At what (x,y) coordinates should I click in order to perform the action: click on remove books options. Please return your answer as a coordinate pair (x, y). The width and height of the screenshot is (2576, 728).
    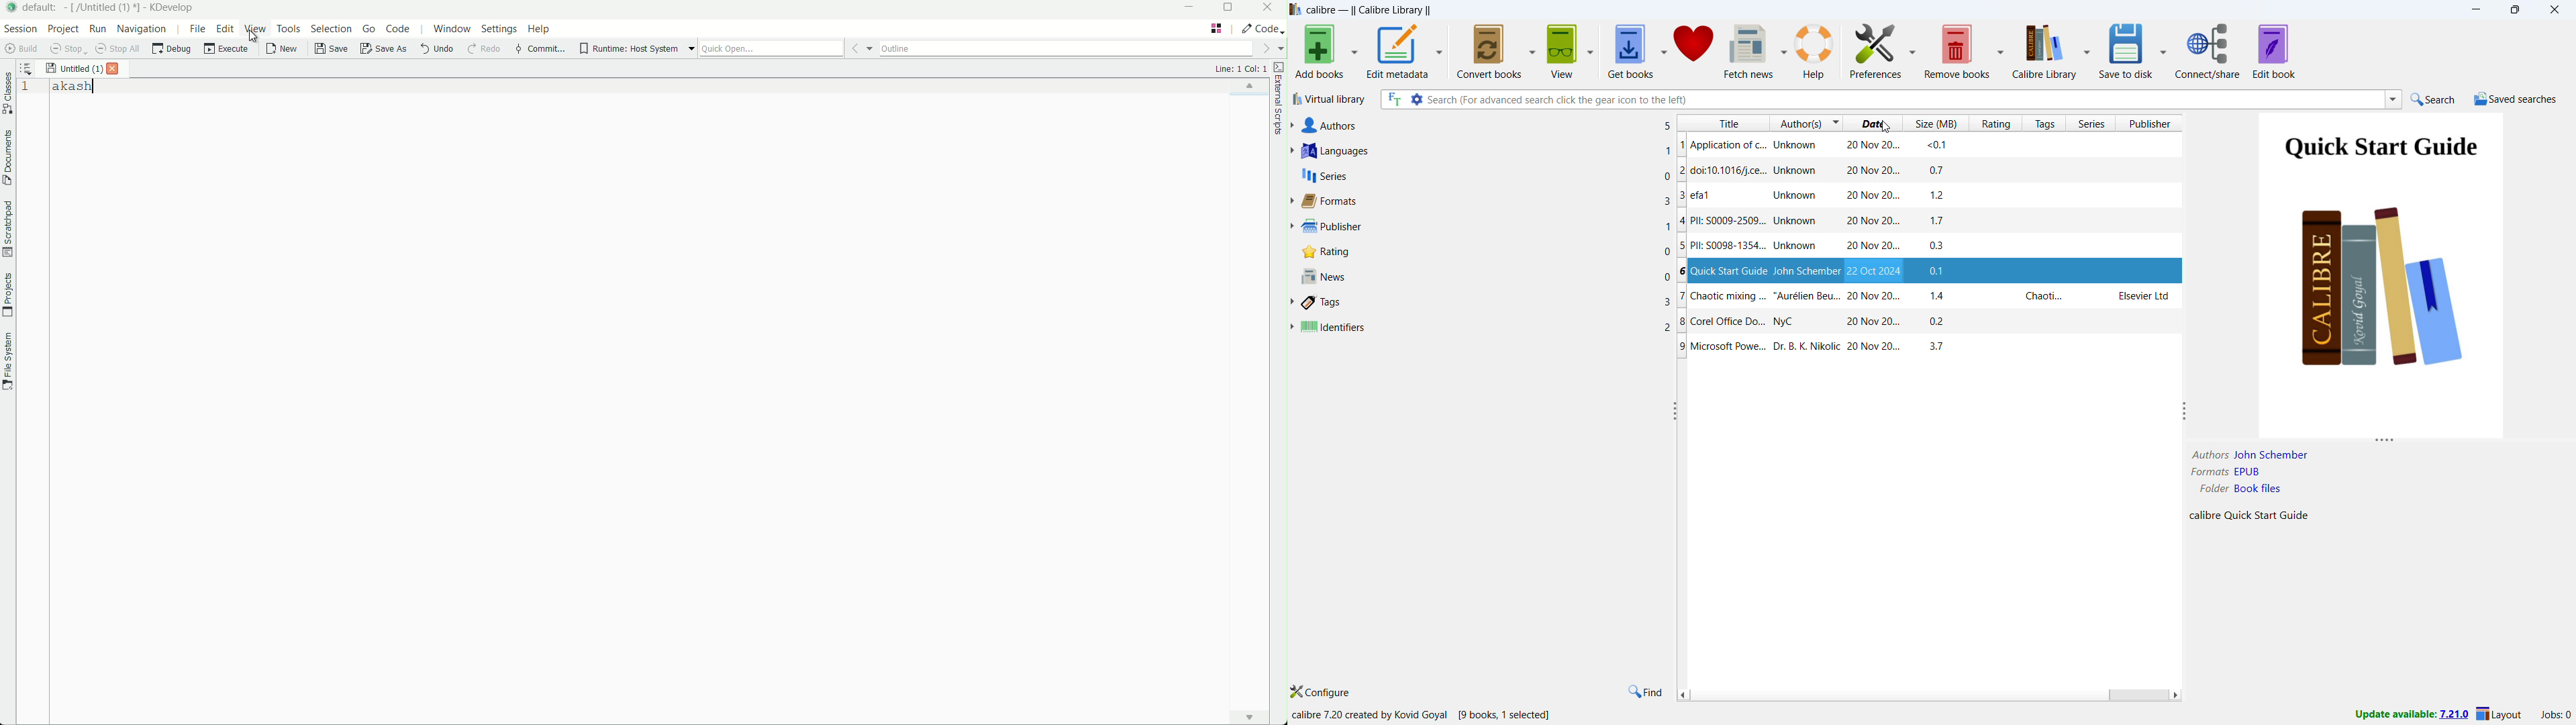
    Looking at the image, I should click on (2000, 48).